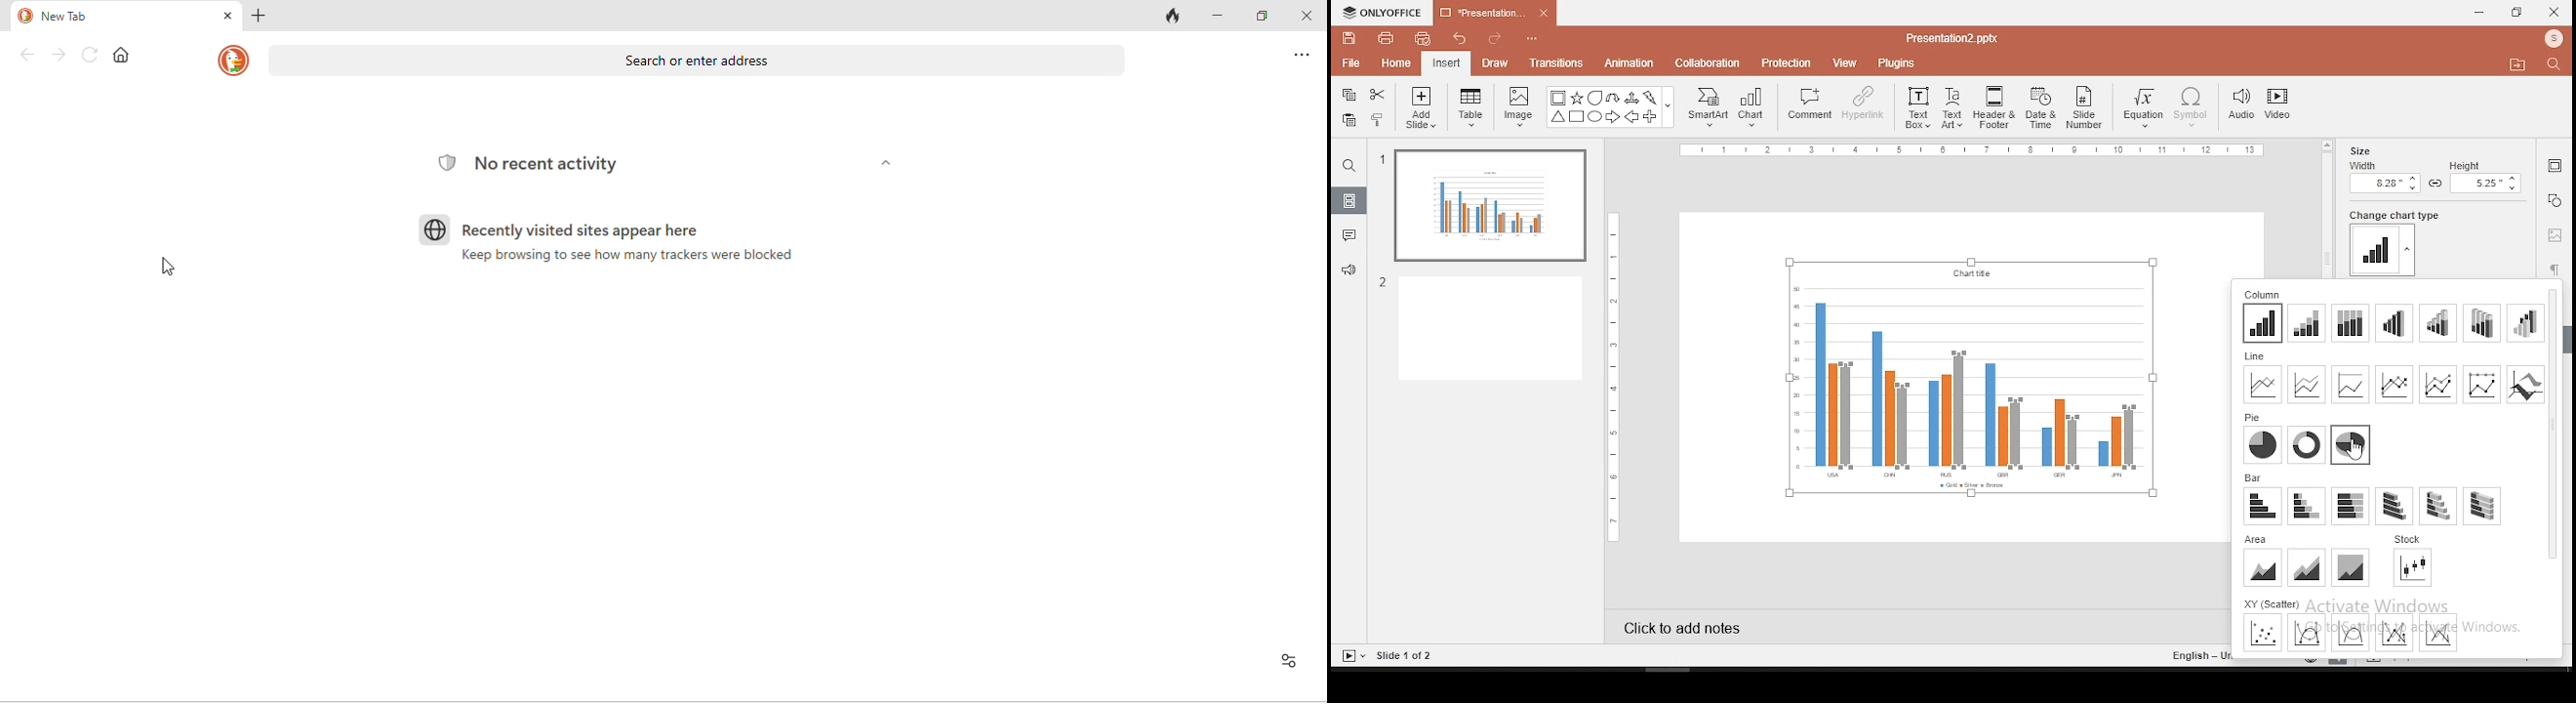 This screenshot has width=2576, height=728. I want to click on line 4, so click(2395, 384).